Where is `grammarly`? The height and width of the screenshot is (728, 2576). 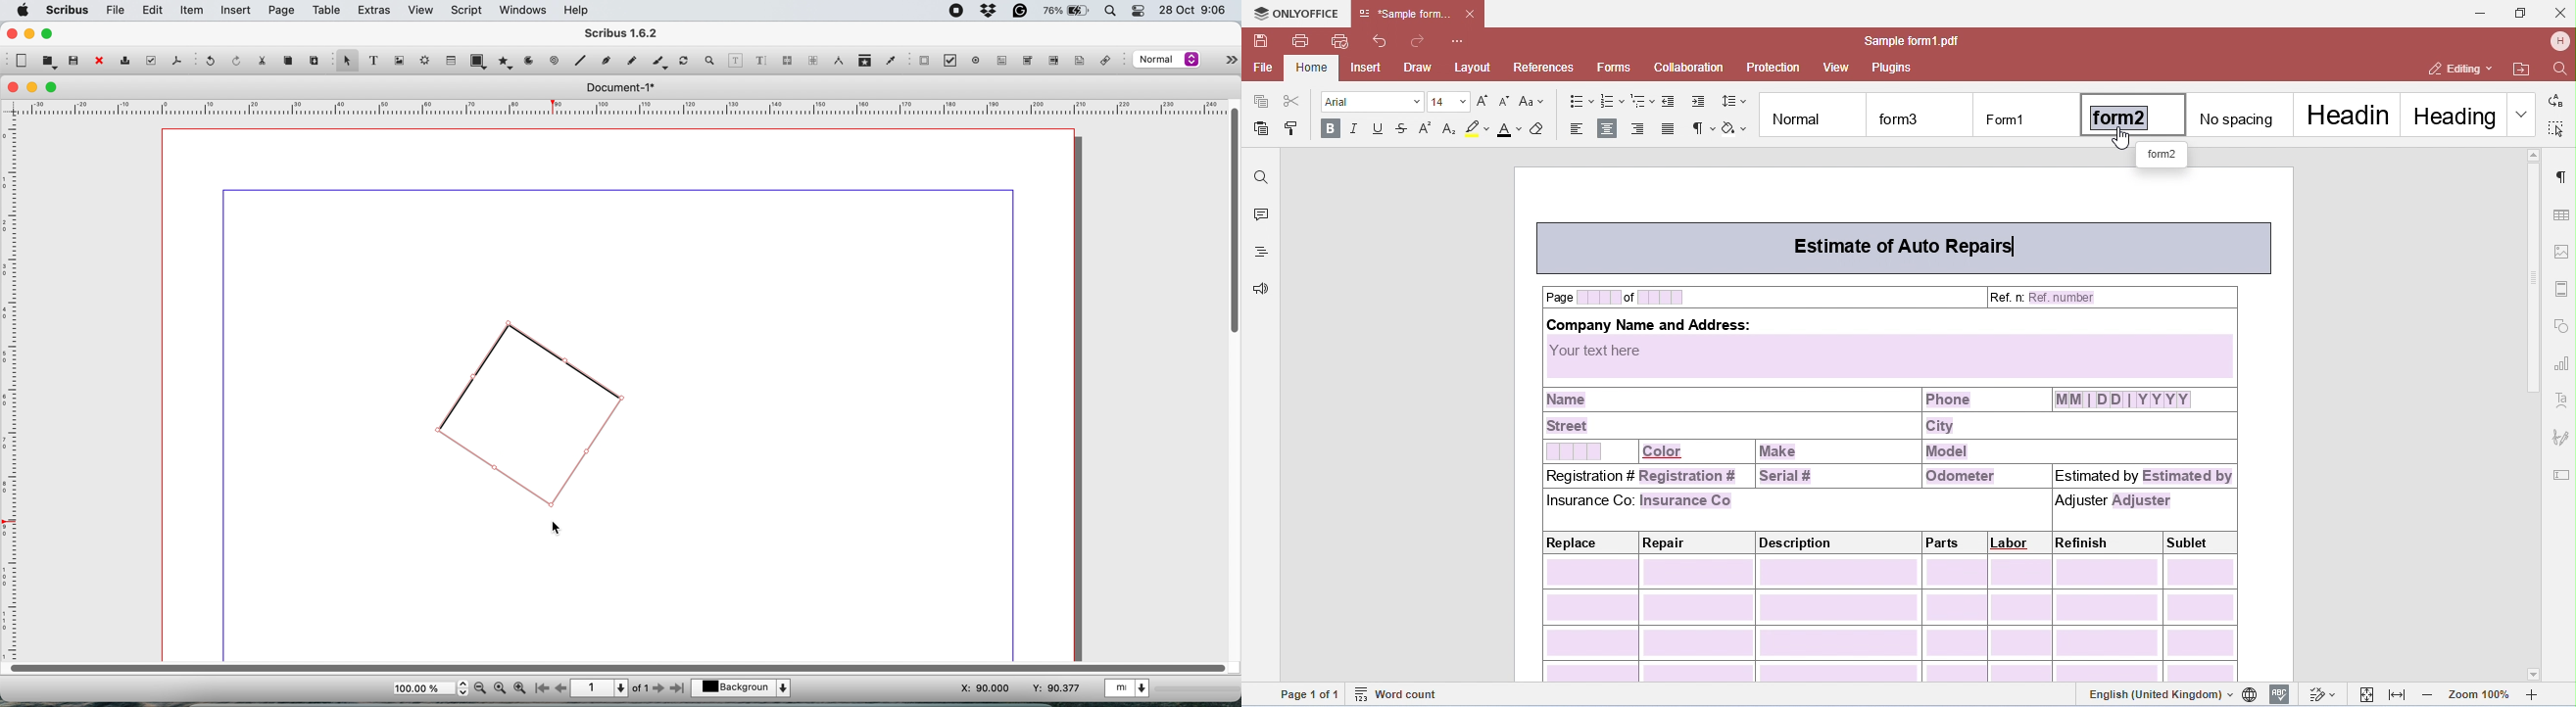
grammarly is located at coordinates (1021, 11).